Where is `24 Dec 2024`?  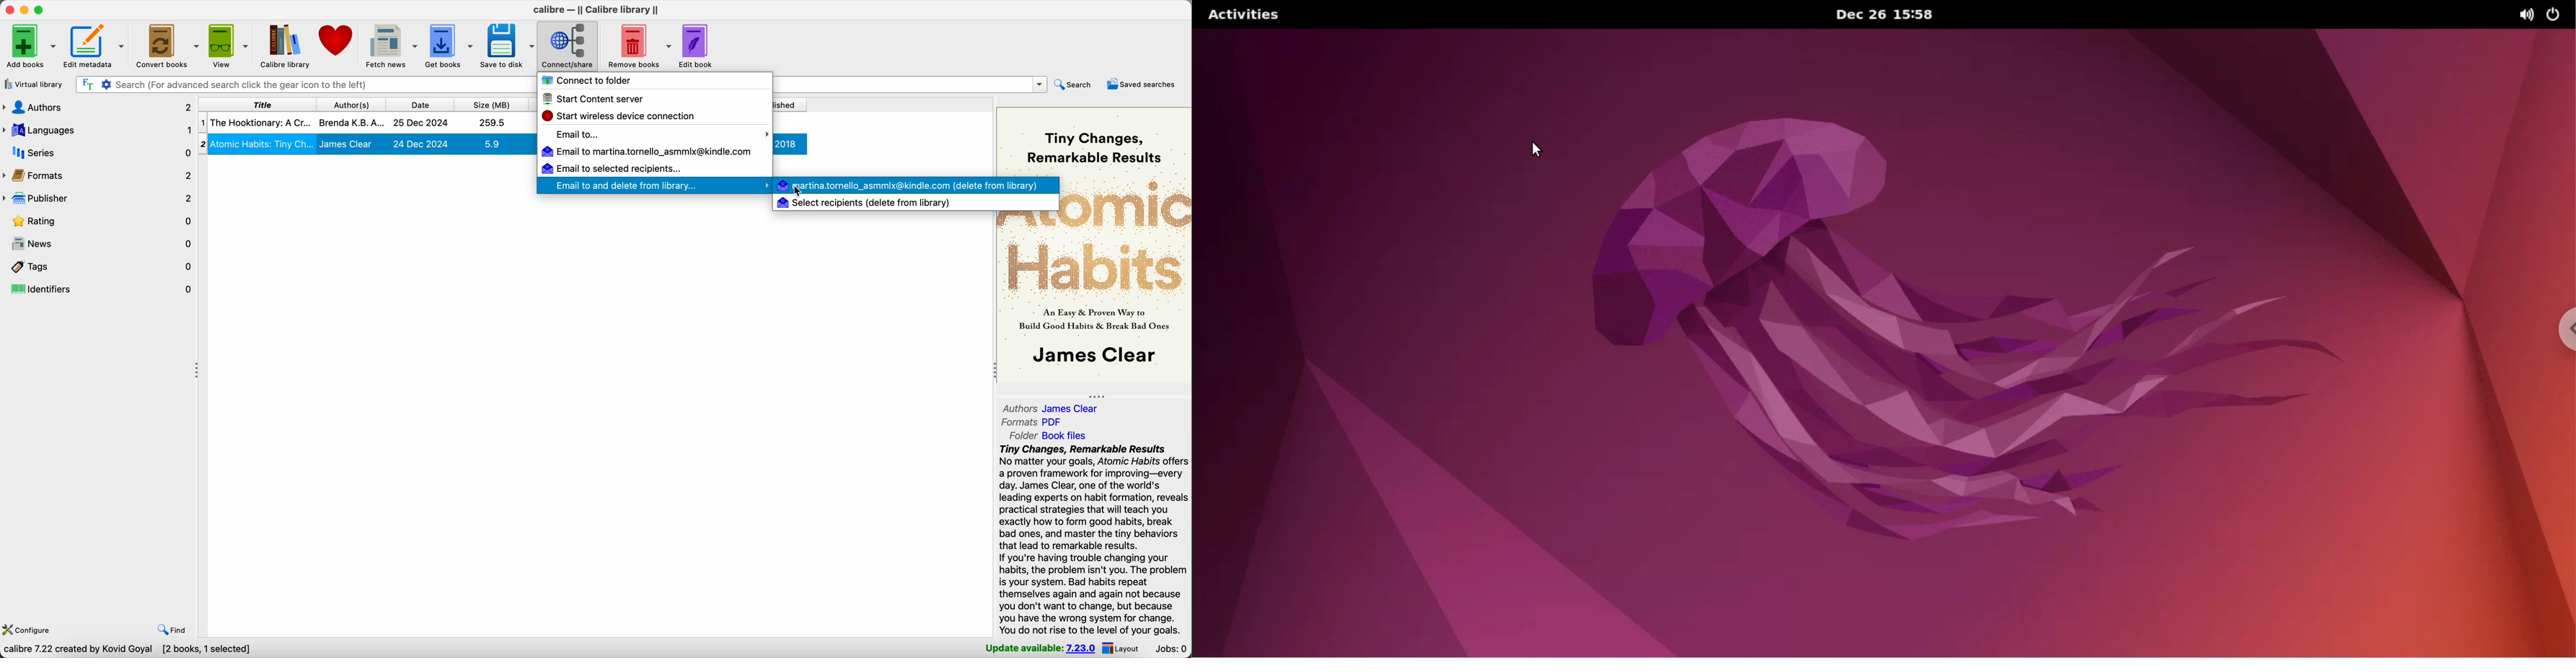 24 Dec 2024 is located at coordinates (421, 144).